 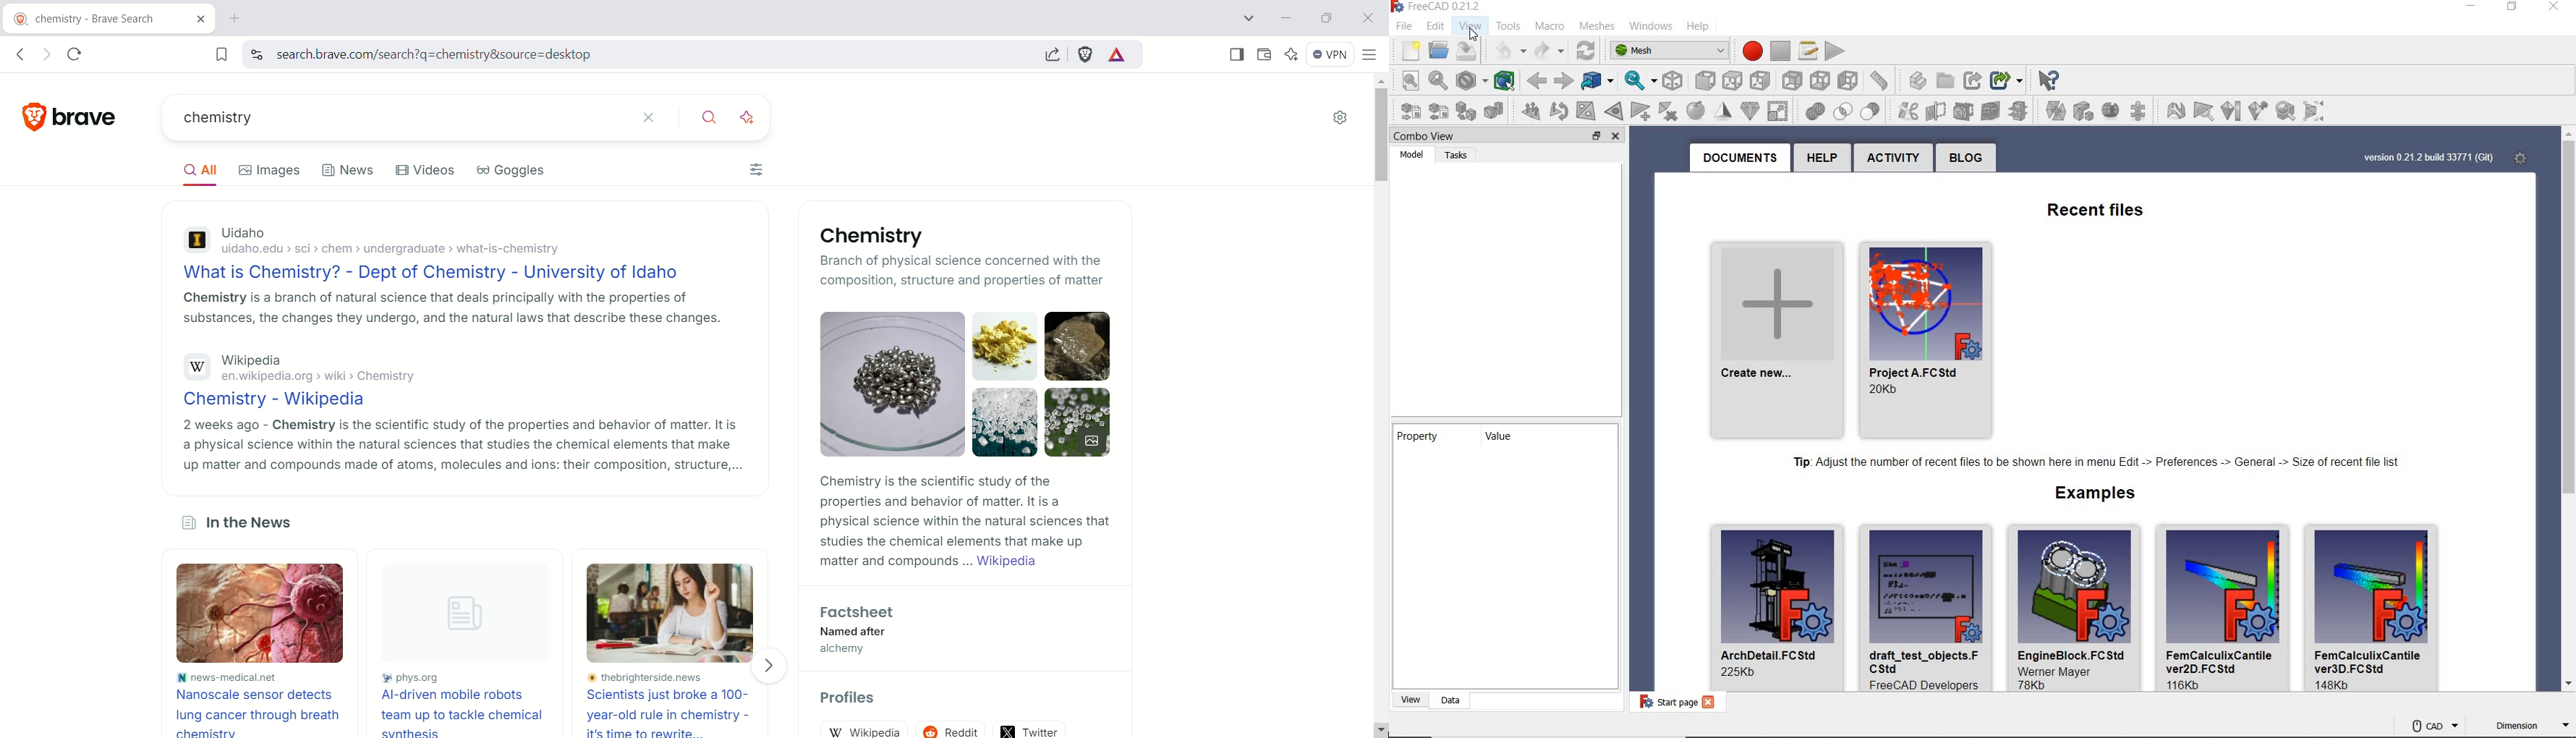 What do you see at coordinates (2024, 110) in the screenshot?
I see `merge` at bounding box center [2024, 110].